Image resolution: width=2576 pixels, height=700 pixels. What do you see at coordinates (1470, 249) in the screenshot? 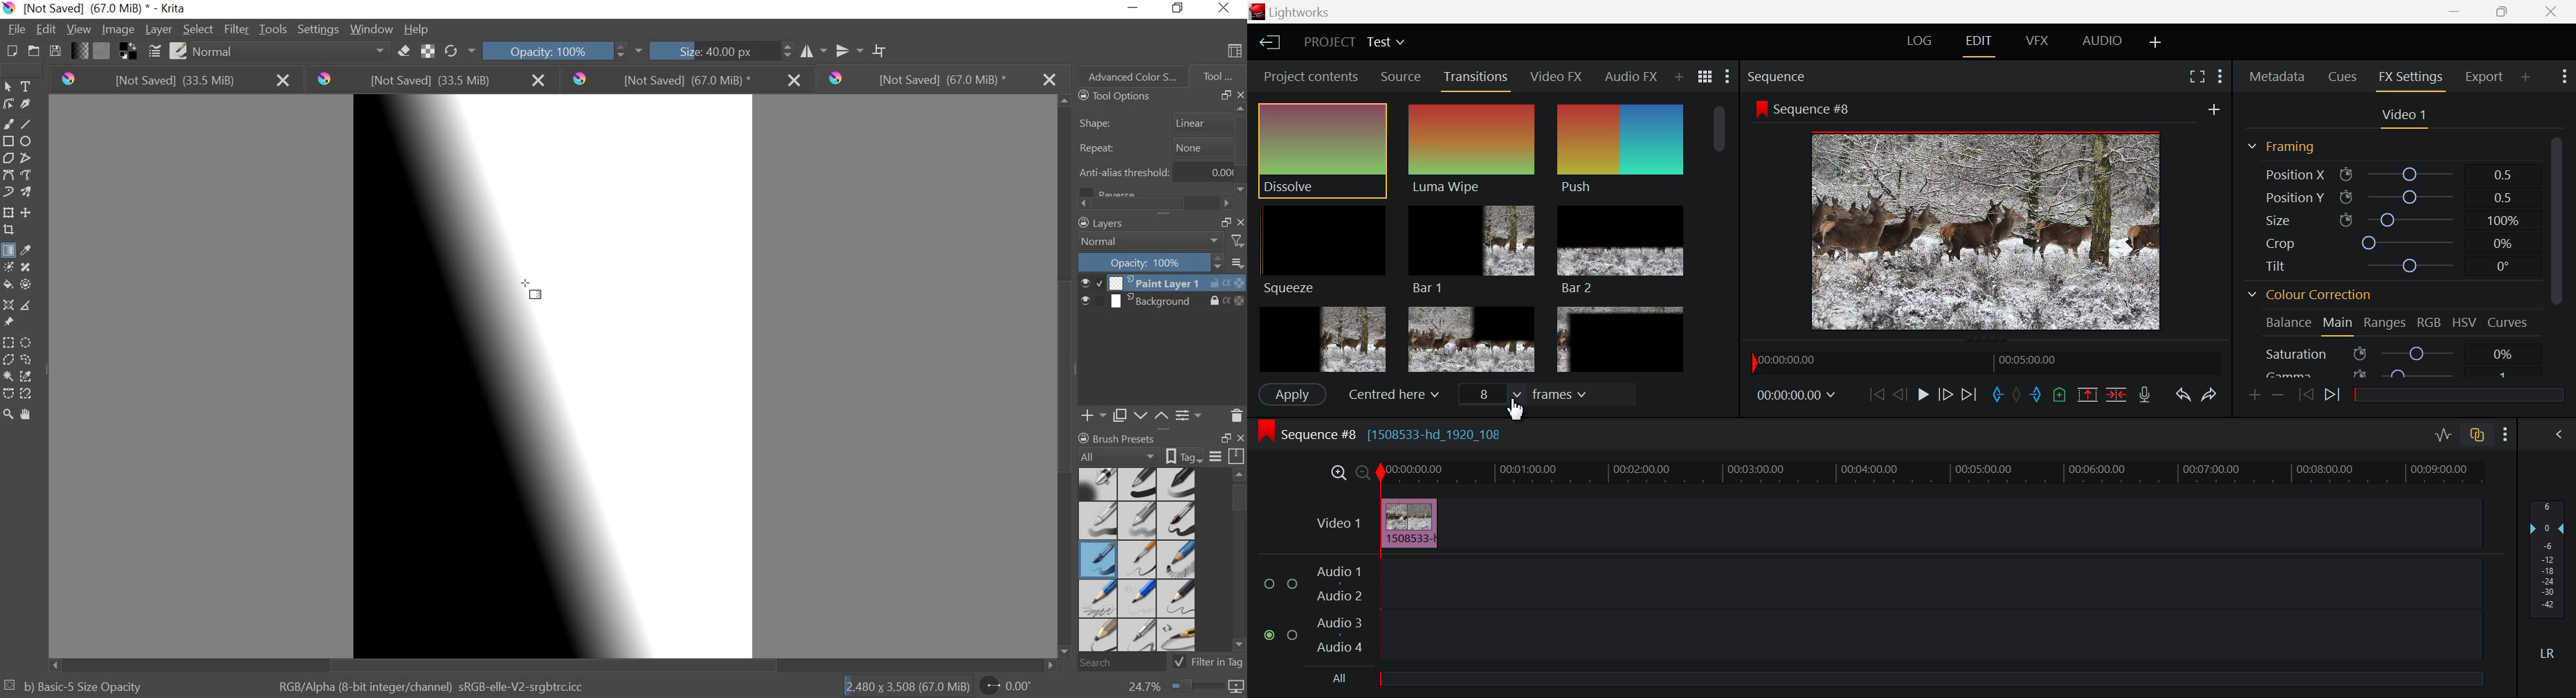
I see `Bar 1` at bounding box center [1470, 249].